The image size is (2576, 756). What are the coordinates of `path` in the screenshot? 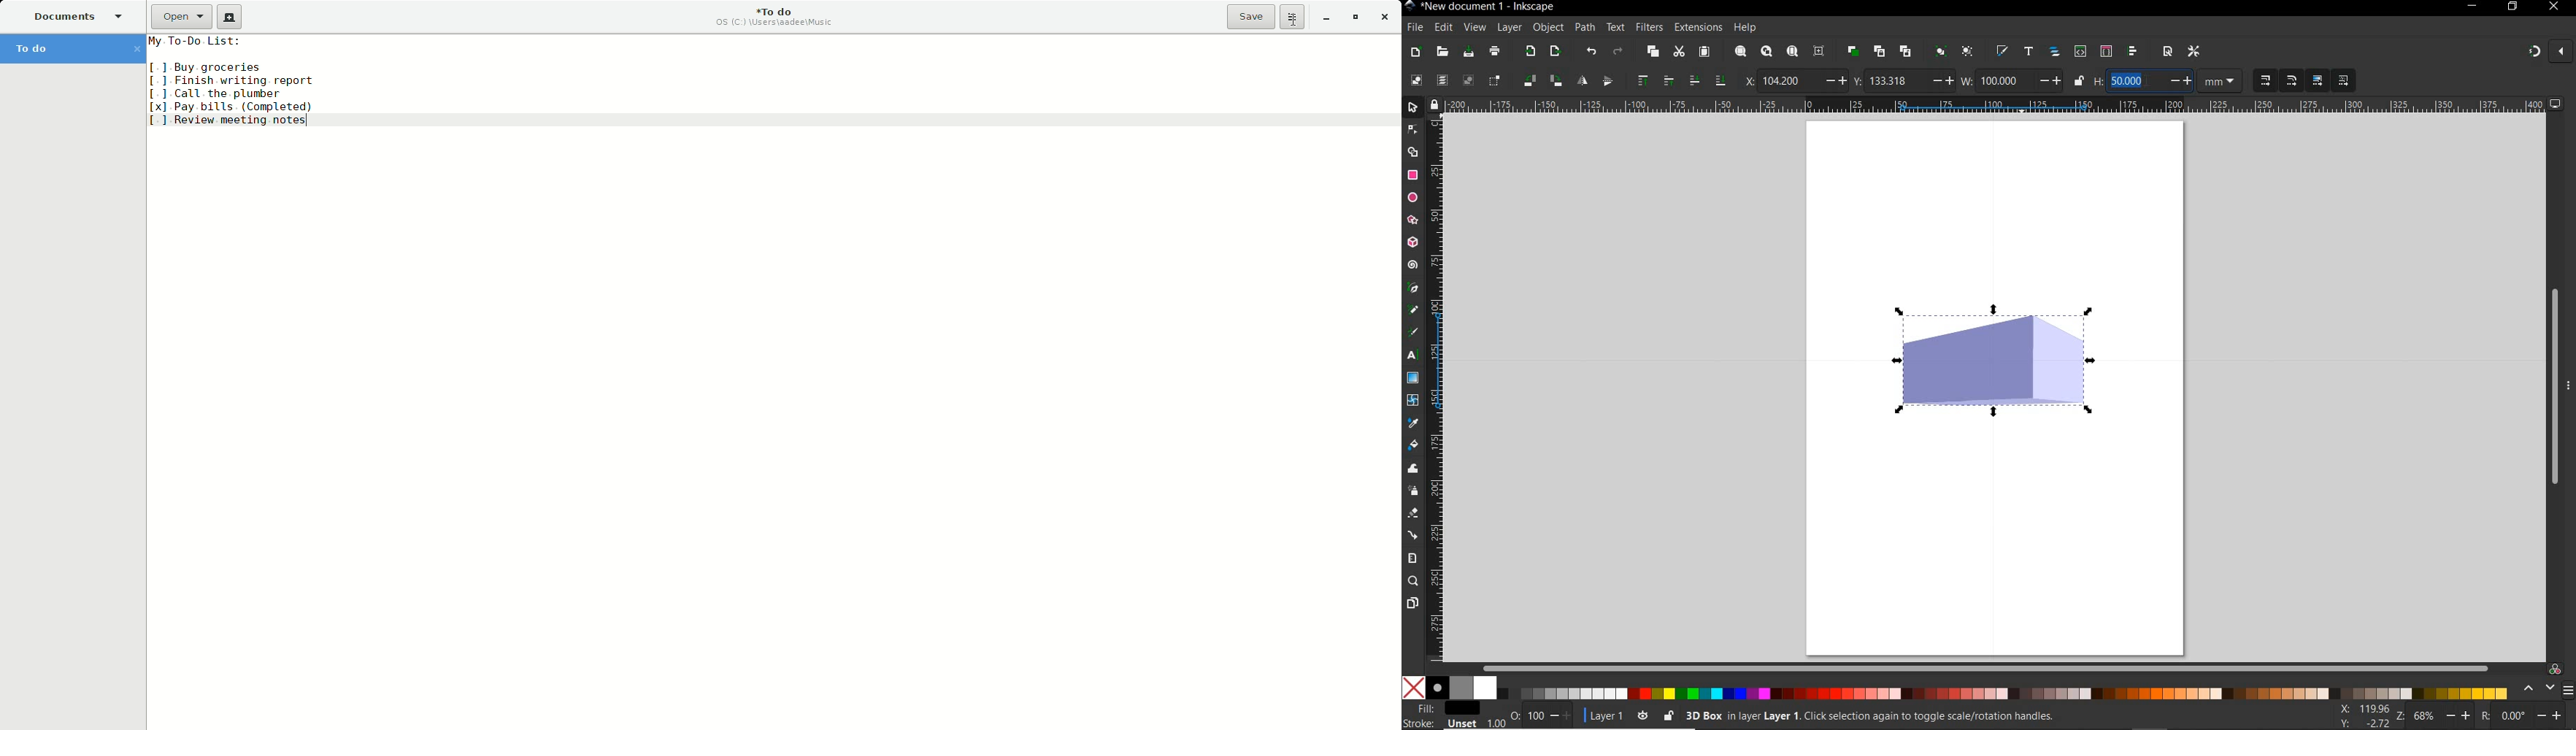 It's located at (1583, 27).